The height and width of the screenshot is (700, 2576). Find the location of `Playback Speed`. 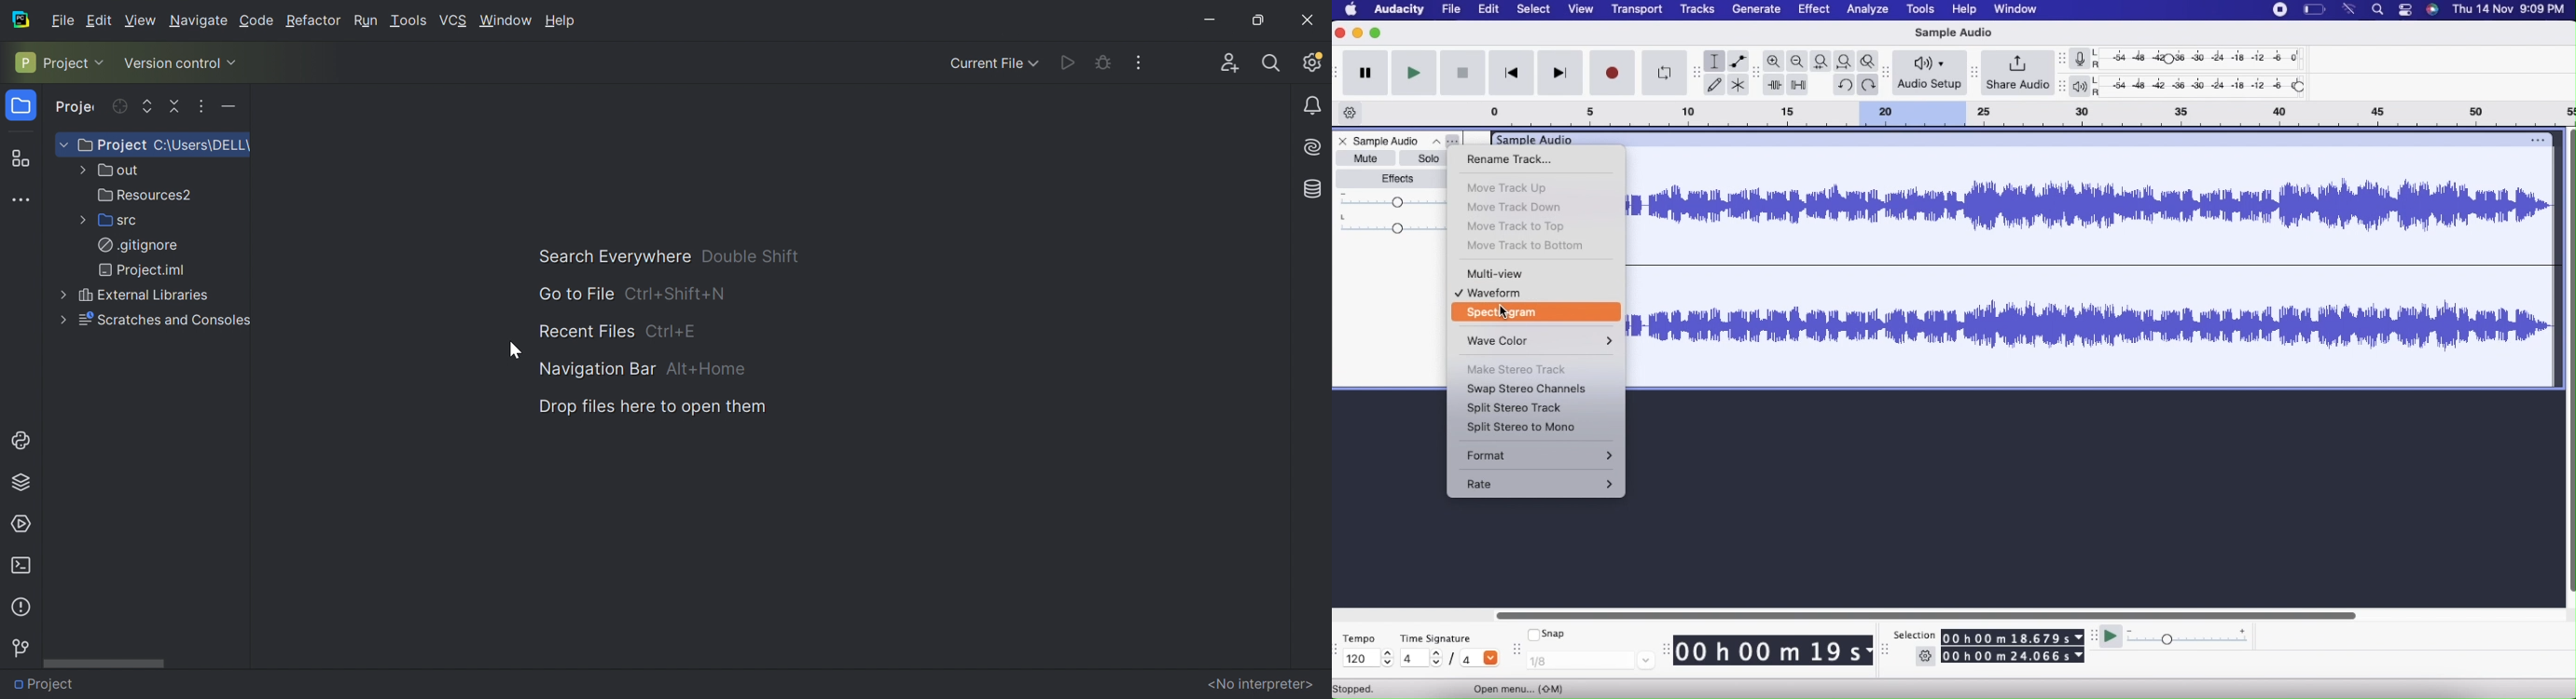

Playback Speed is located at coordinates (2190, 634).